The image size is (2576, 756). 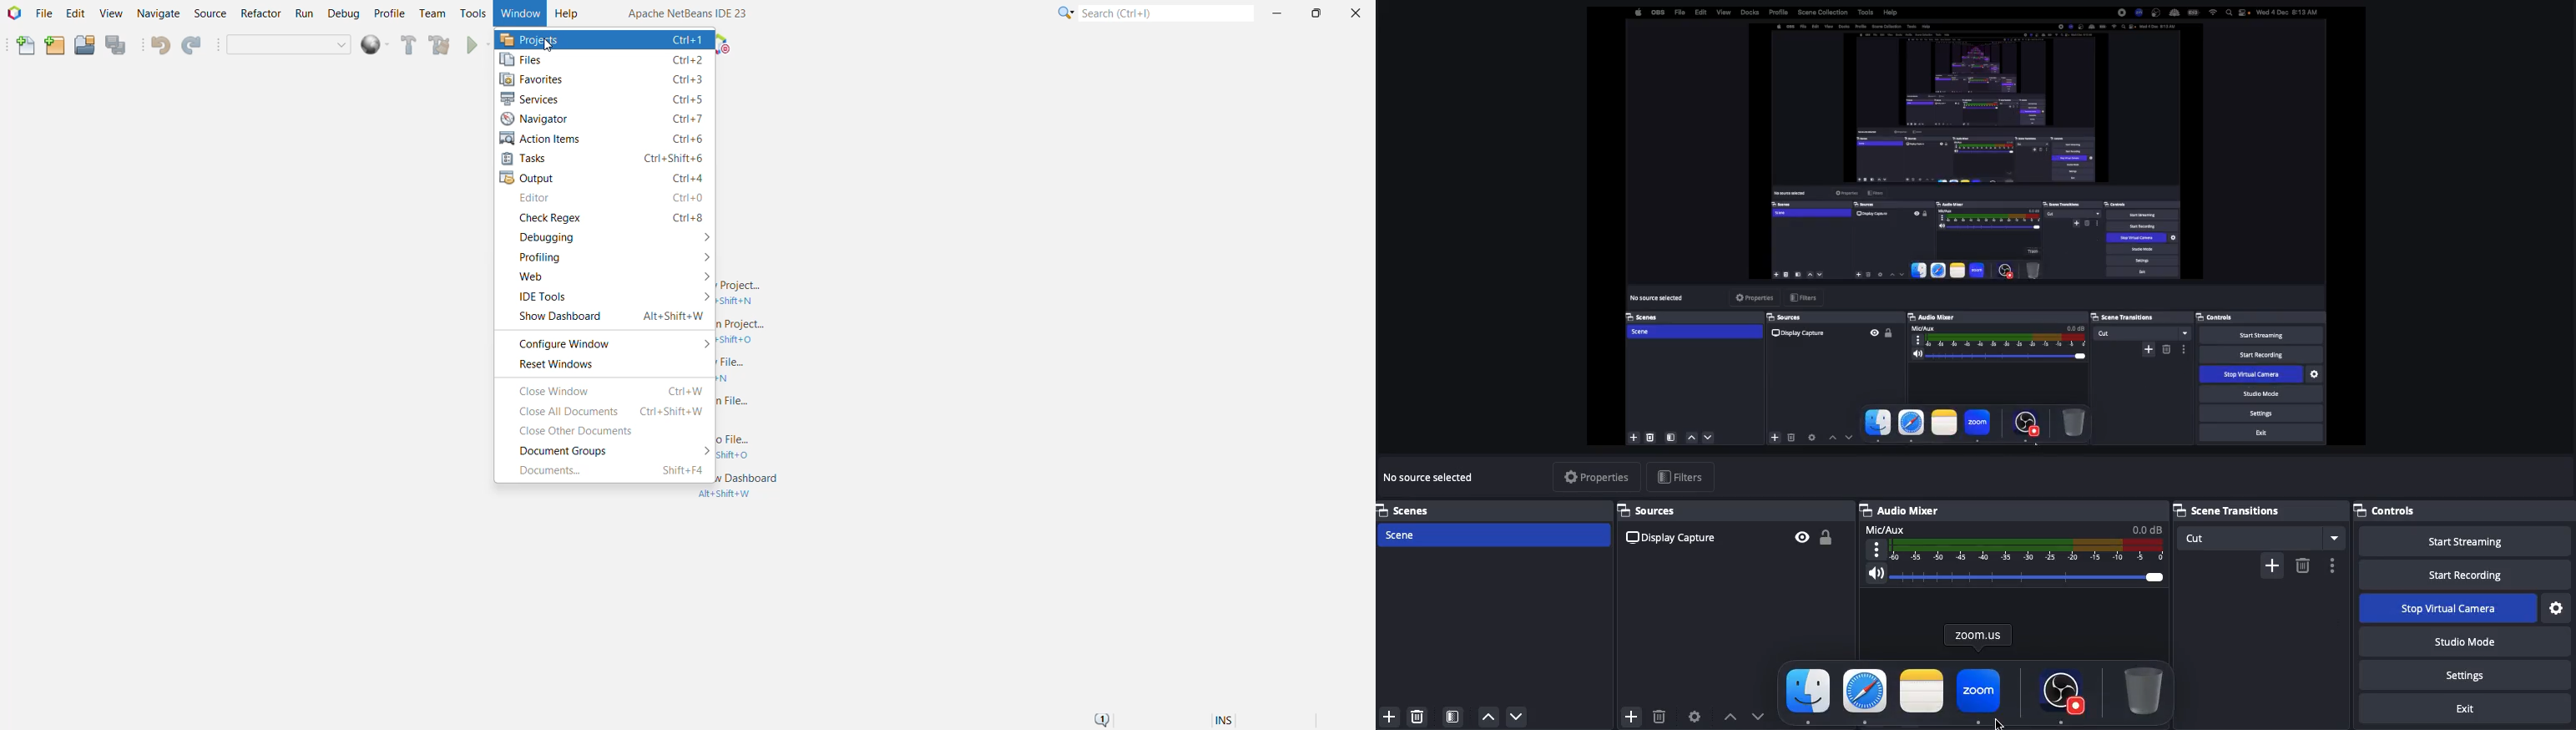 I want to click on Services, so click(x=606, y=98).